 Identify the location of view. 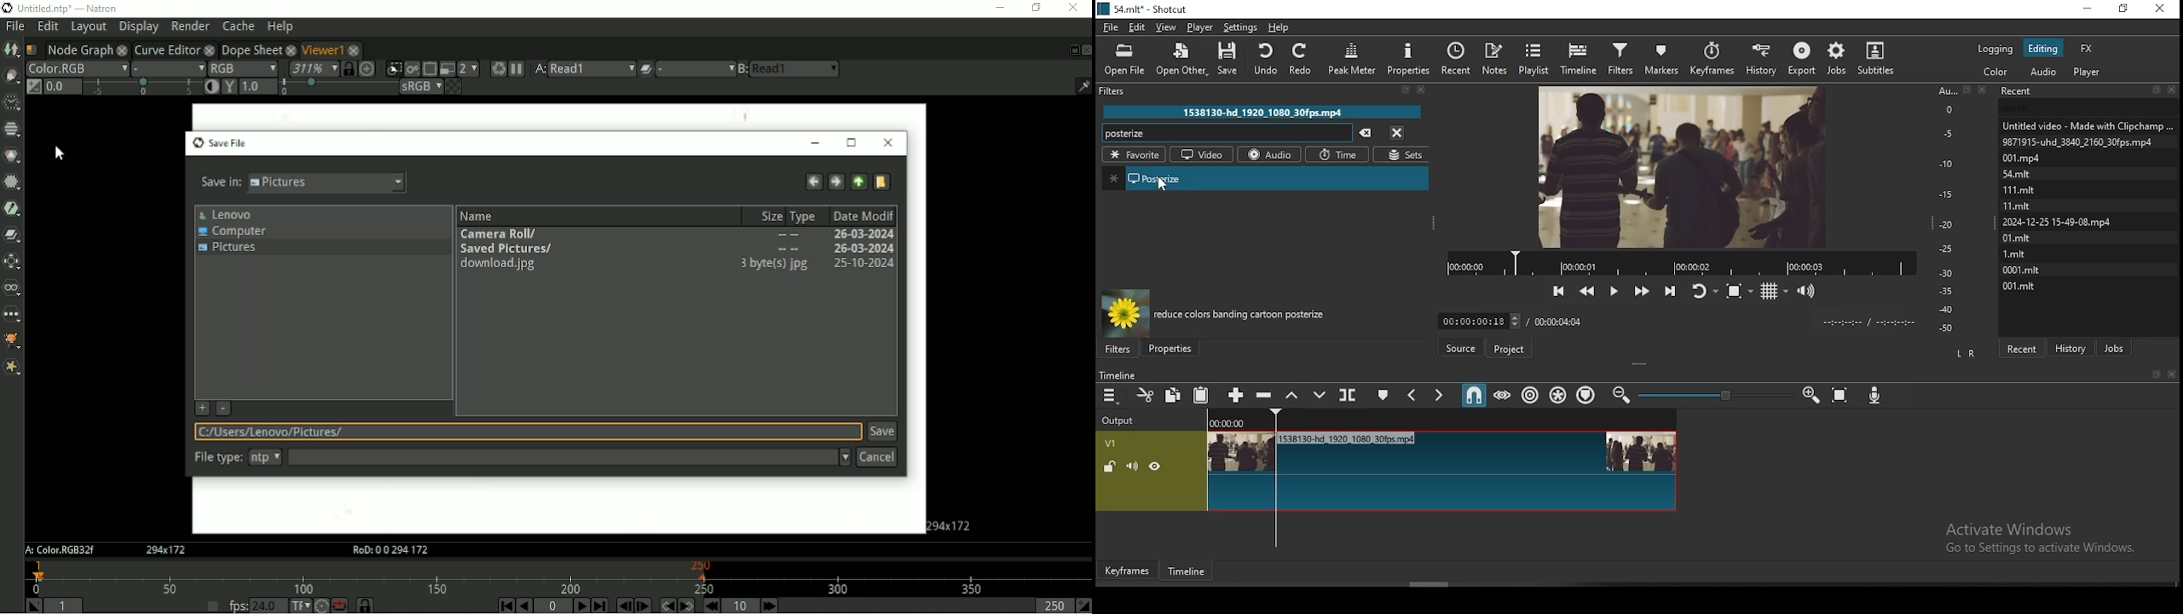
(1166, 26).